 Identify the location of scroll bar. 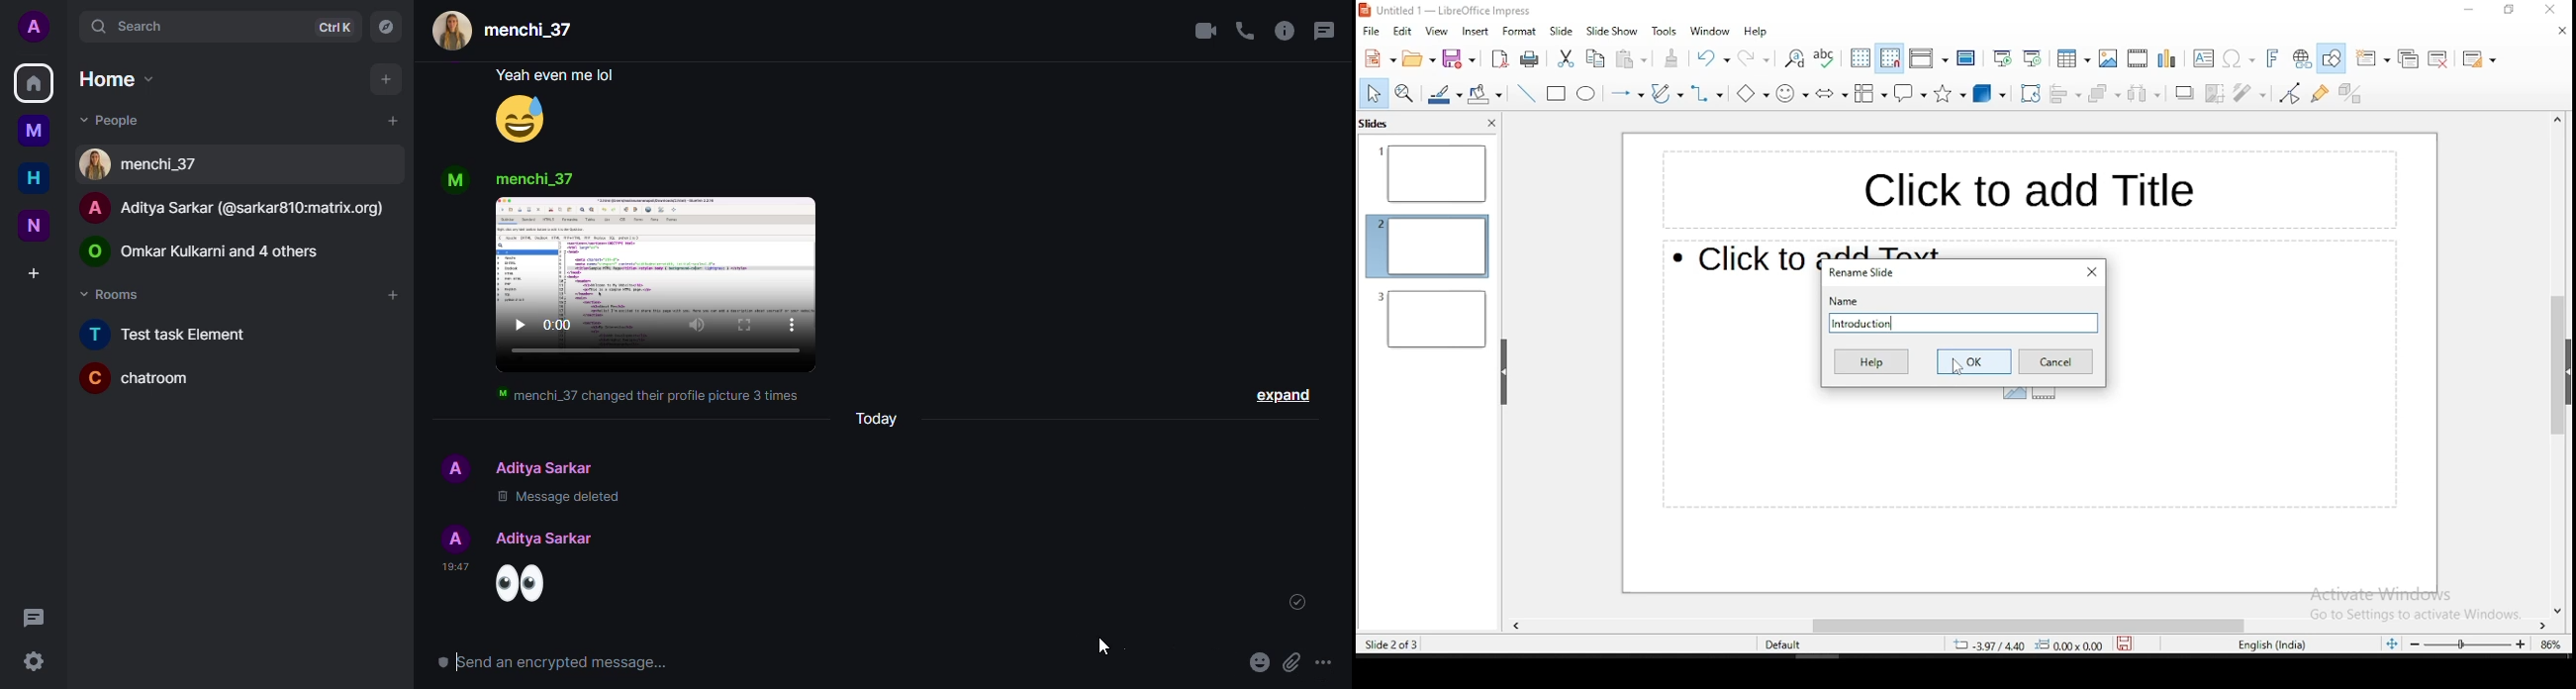
(2552, 365).